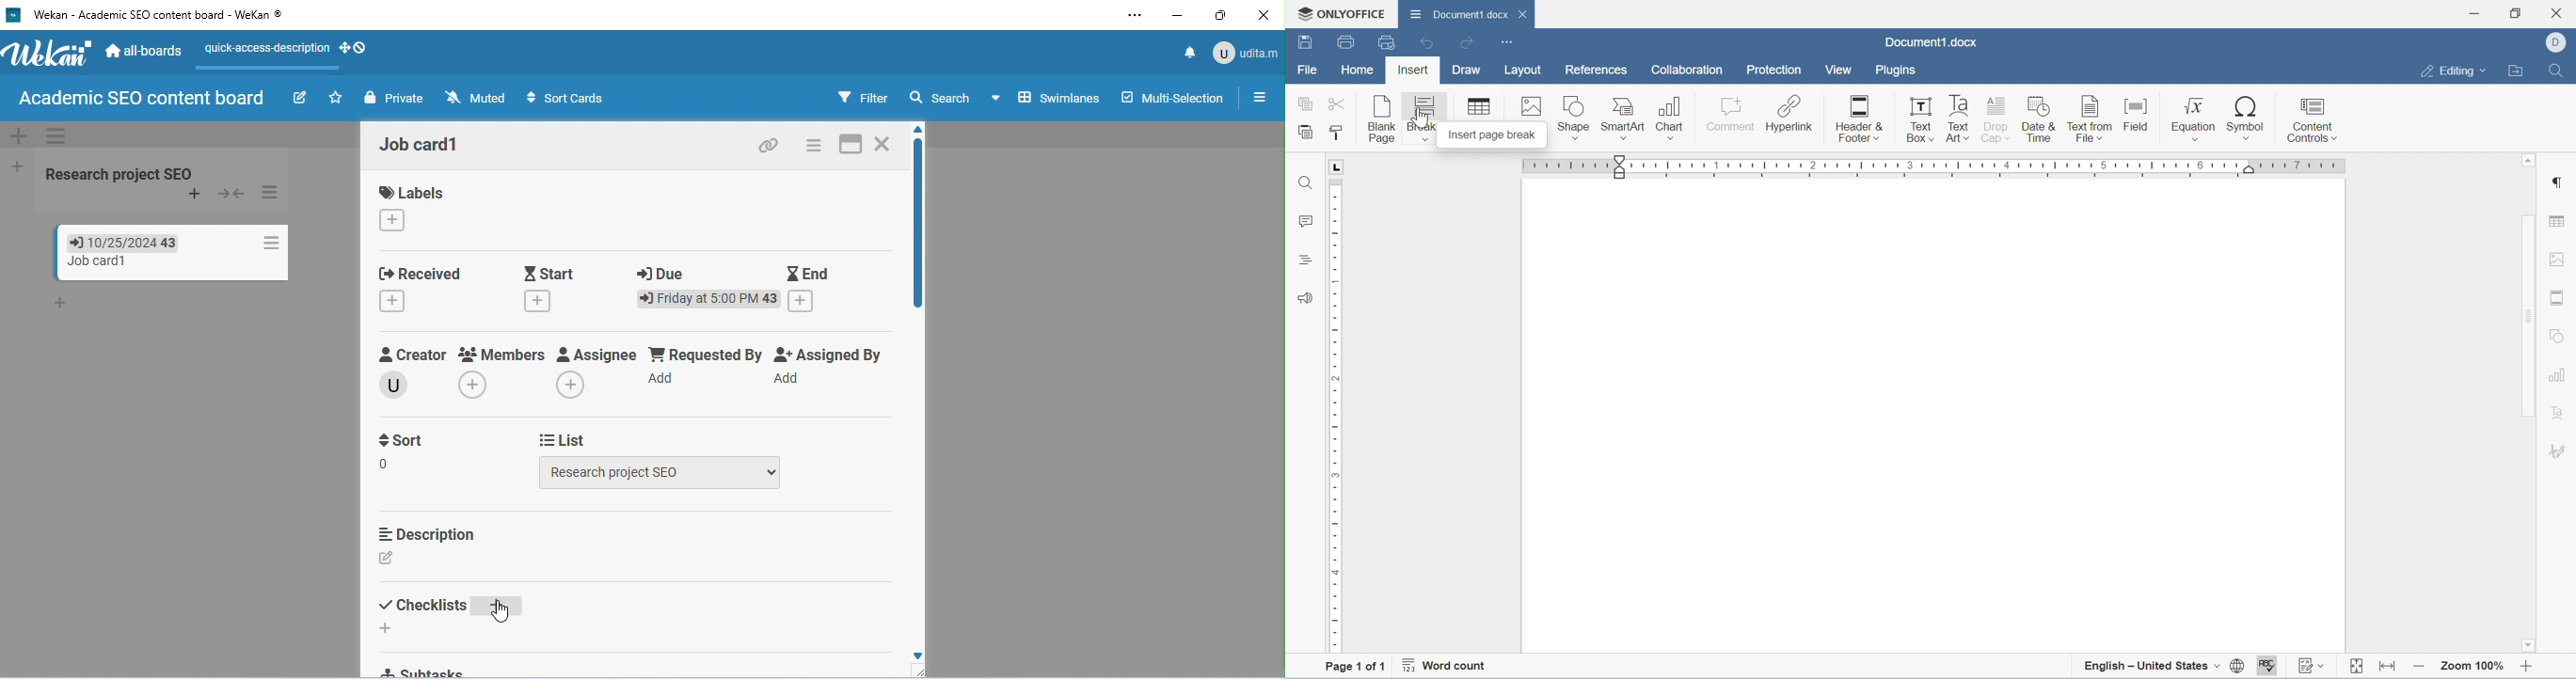  I want to click on Editing, so click(2454, 71).